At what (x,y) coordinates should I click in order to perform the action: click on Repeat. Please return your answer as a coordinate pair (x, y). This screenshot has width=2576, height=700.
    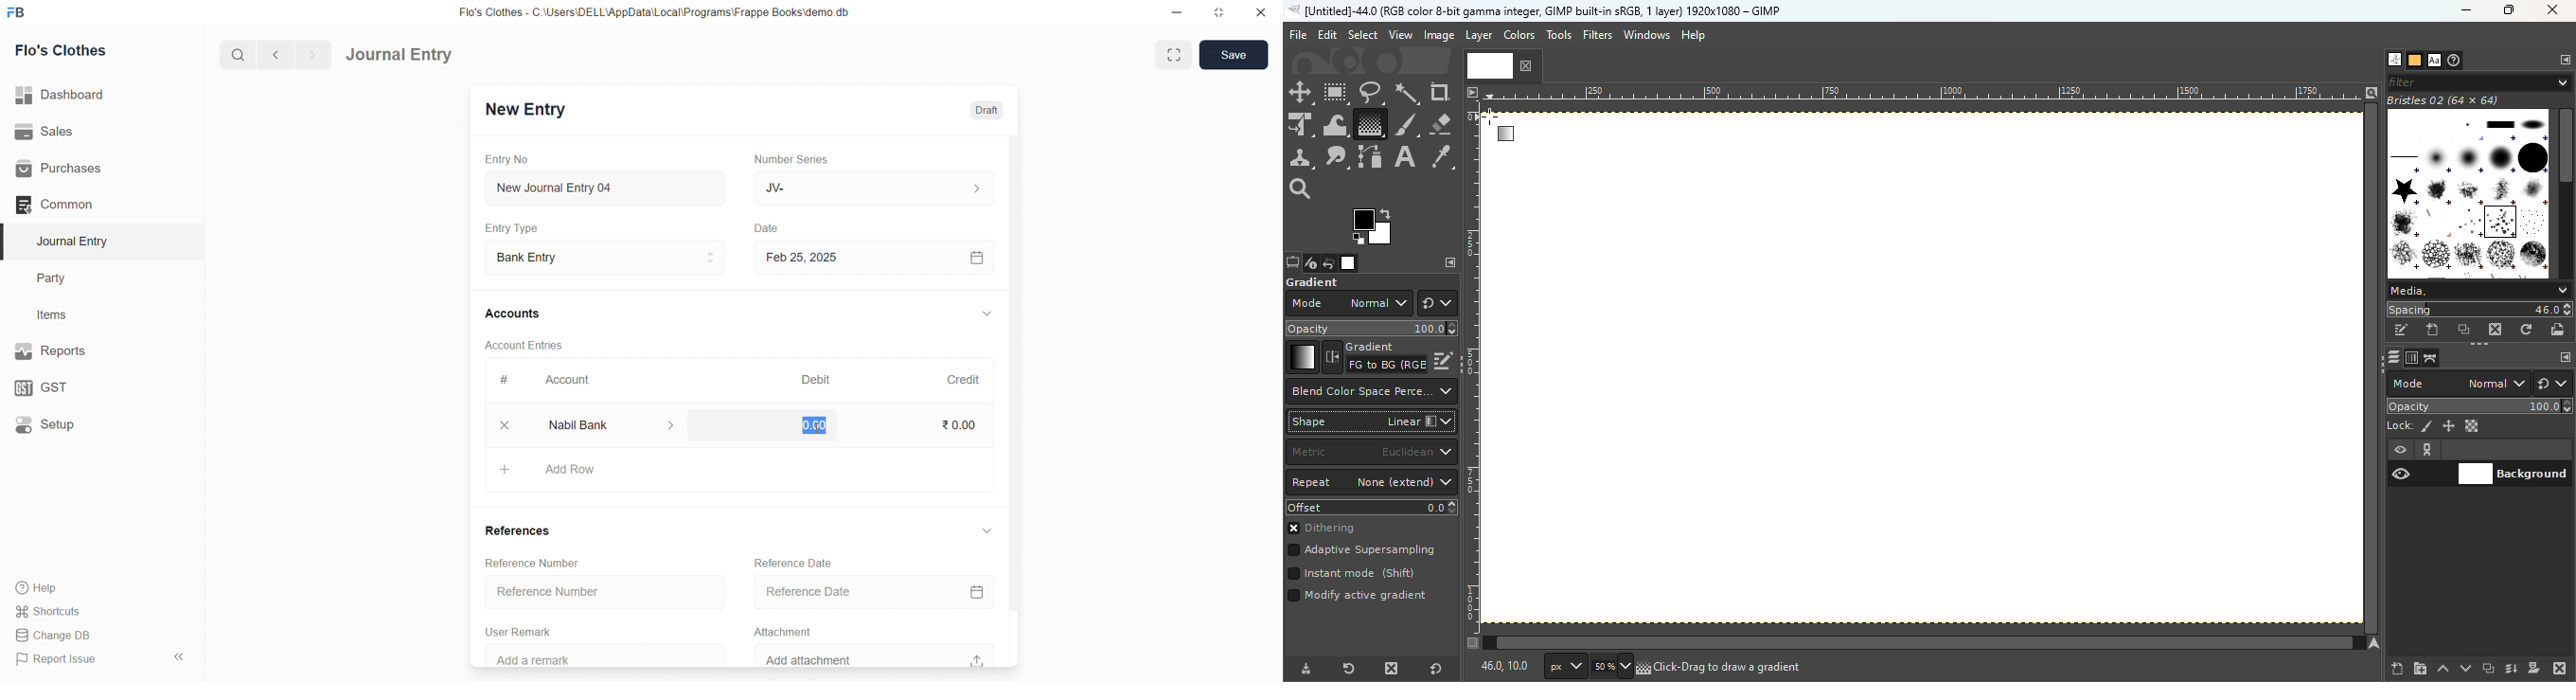
    Looking at the image, I should click on (1372, 483).